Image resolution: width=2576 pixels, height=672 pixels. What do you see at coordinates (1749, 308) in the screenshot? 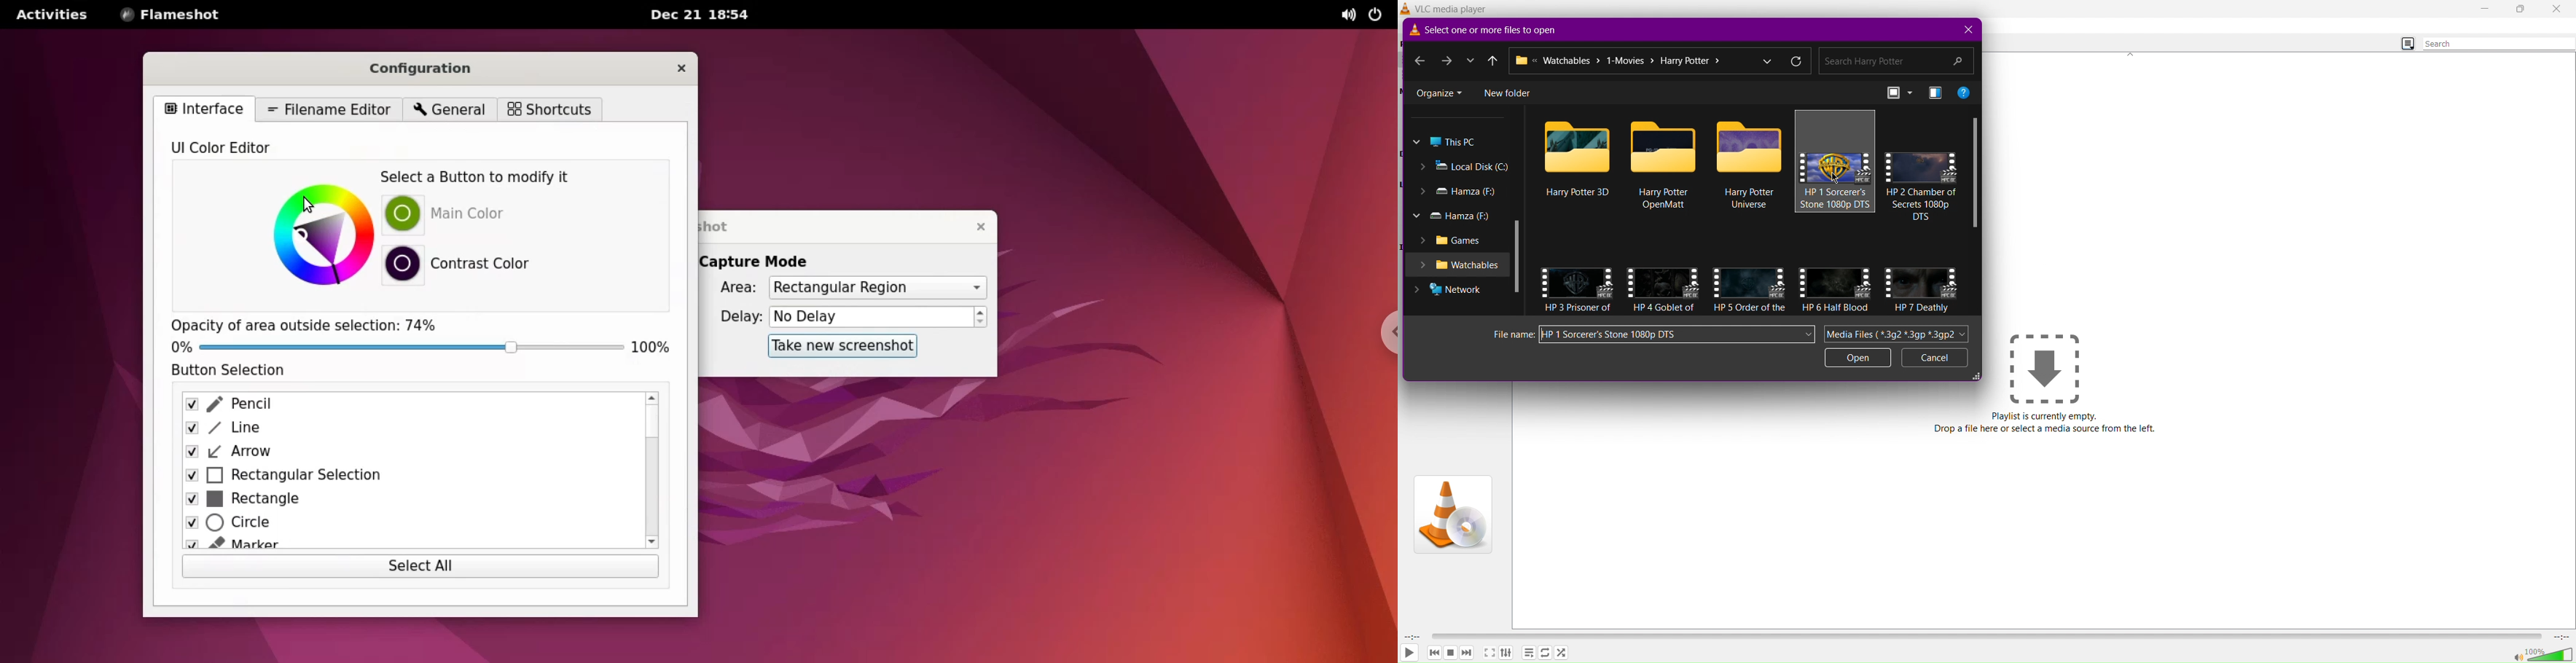
I see `harry potter ` at bounding box center [1749, 308].